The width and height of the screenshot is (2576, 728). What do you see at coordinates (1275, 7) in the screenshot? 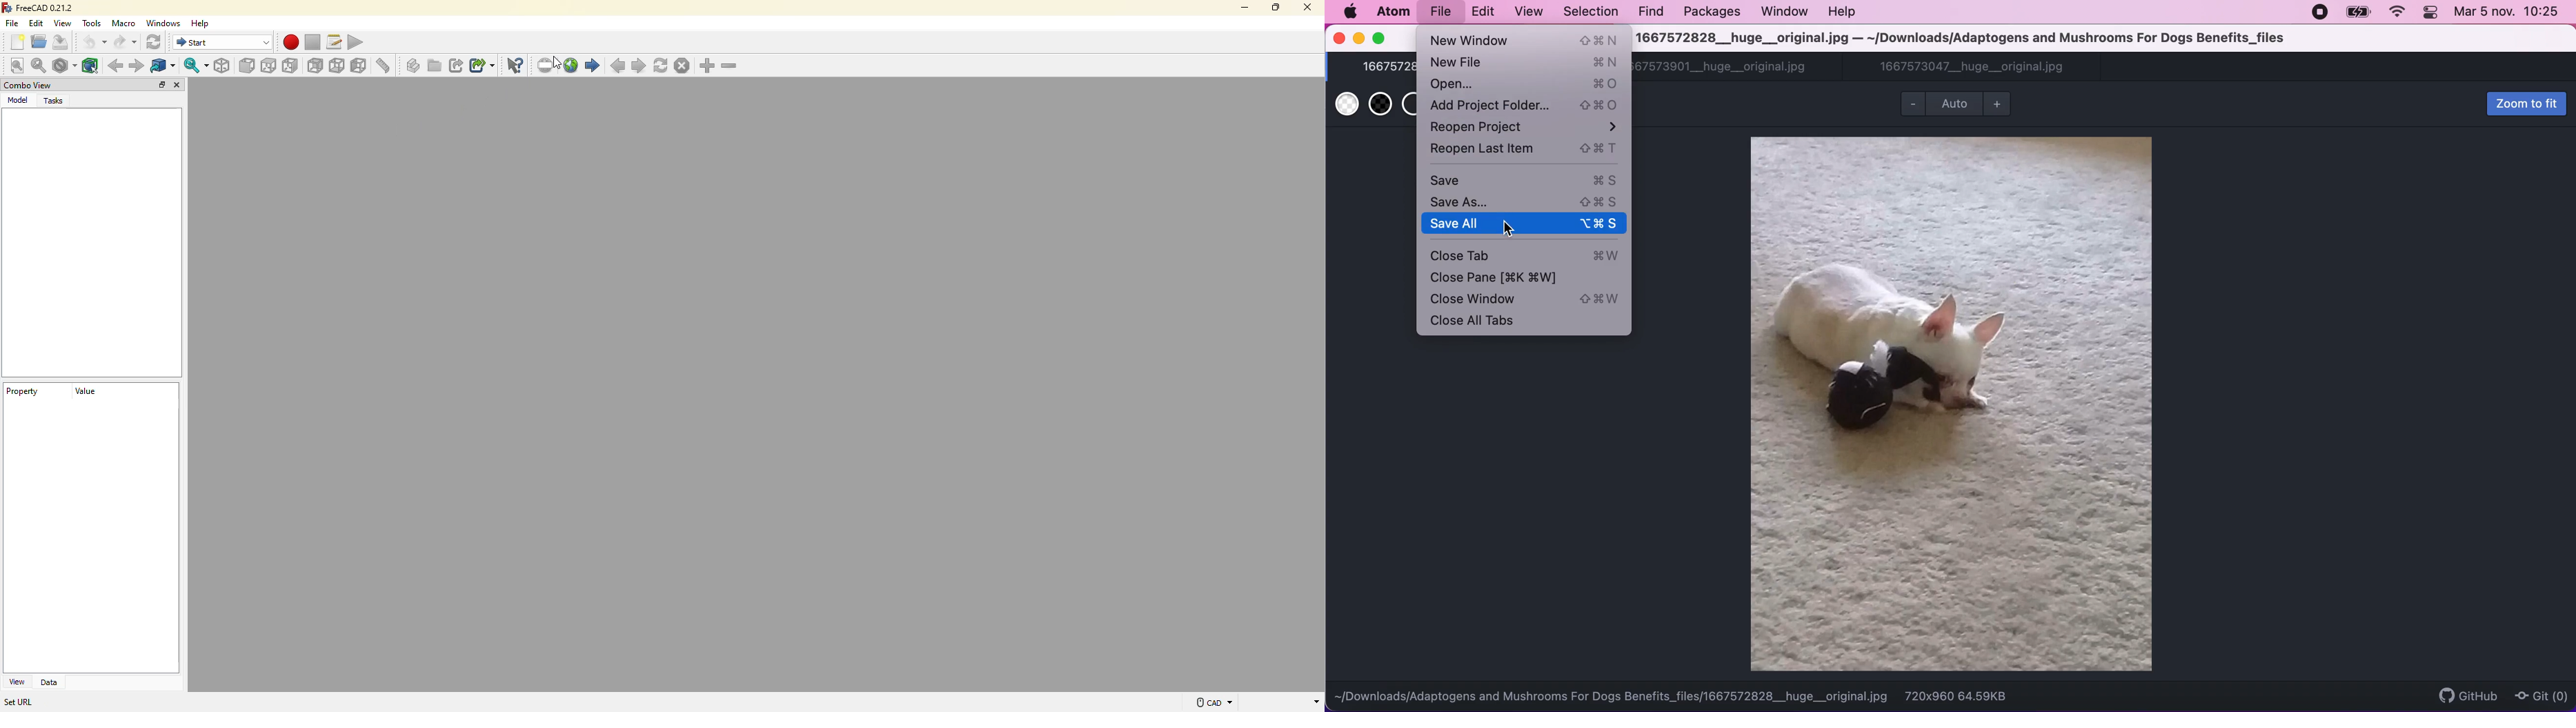
I see `maximize` at bounding box center [1275, 7].